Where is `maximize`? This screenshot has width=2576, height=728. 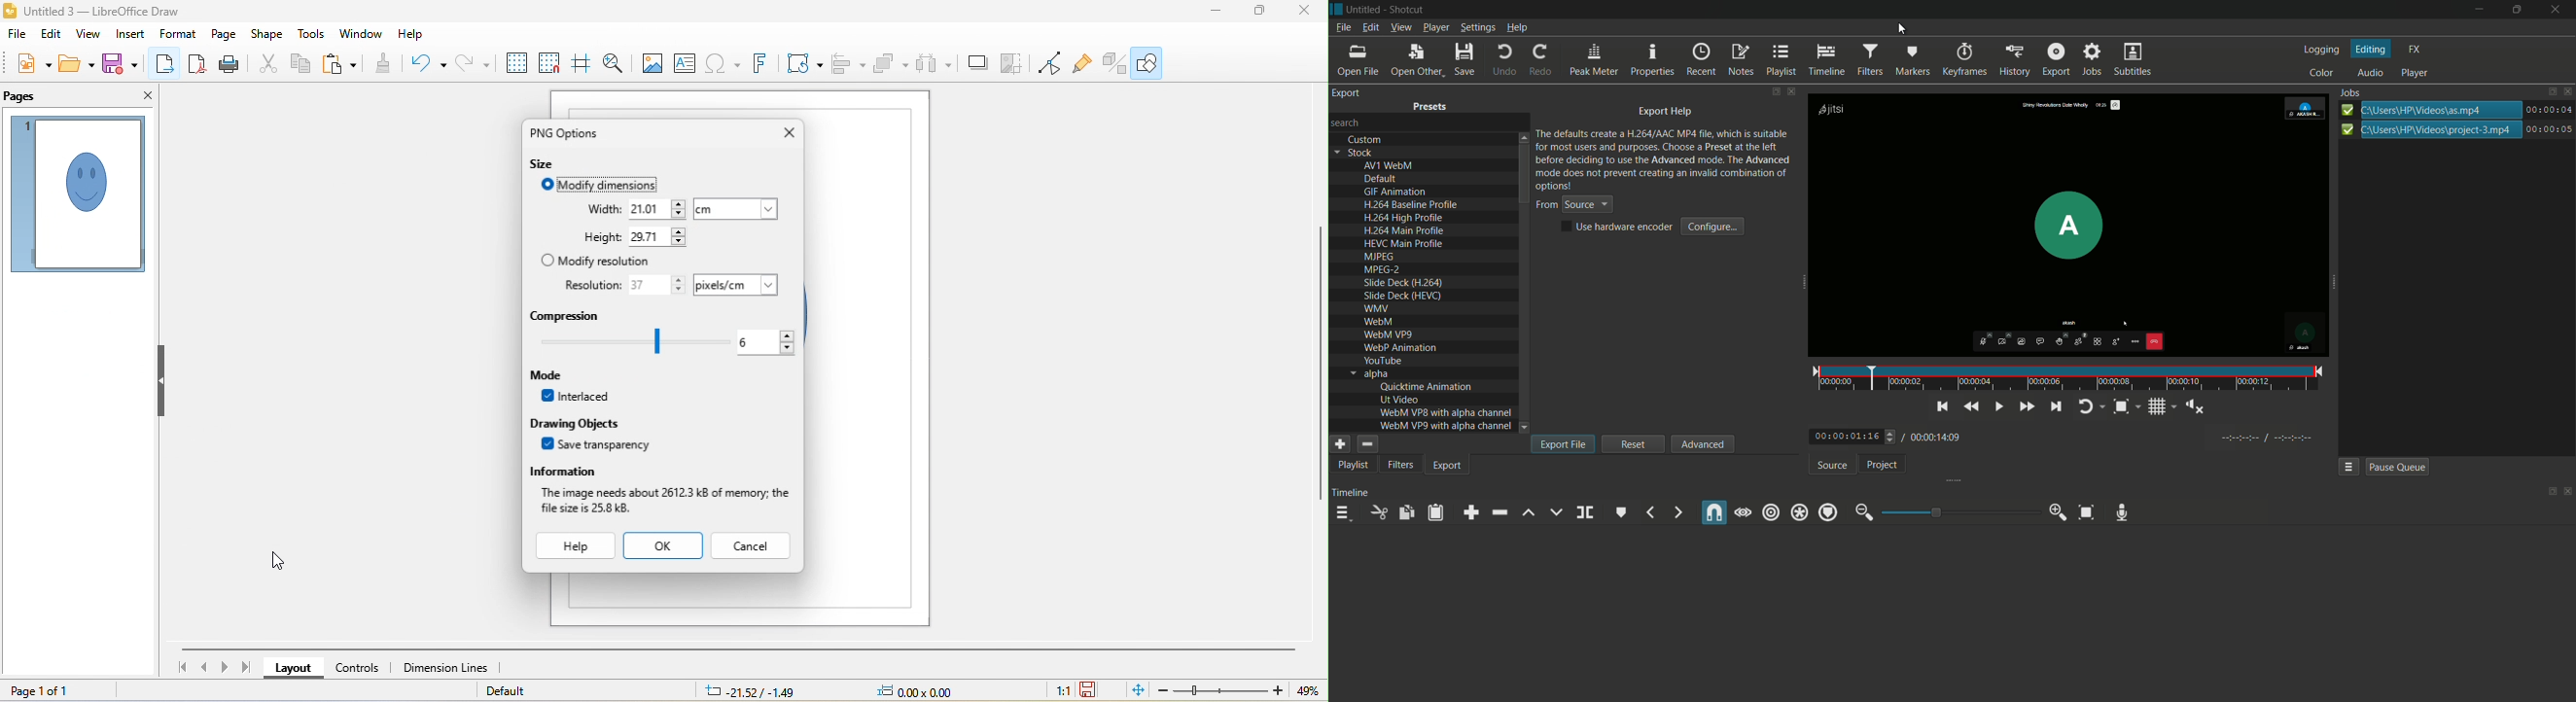
maximize is located at coordinates (1257, 11).